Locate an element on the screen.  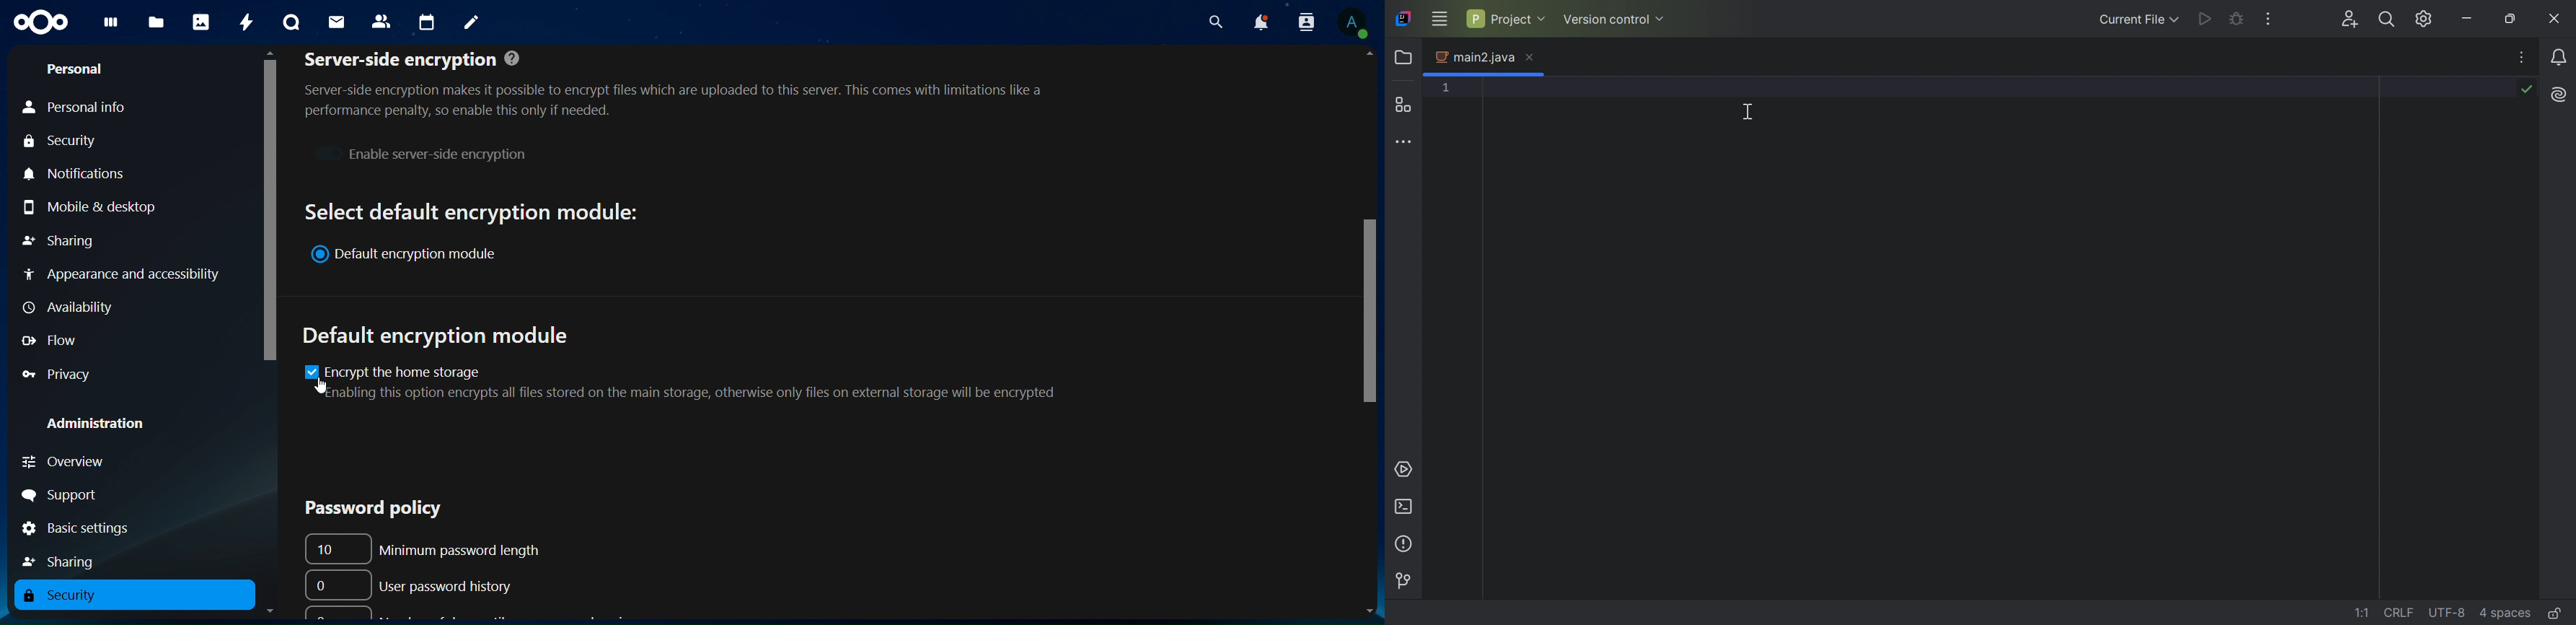
activity is located at coordinates (246, 22).